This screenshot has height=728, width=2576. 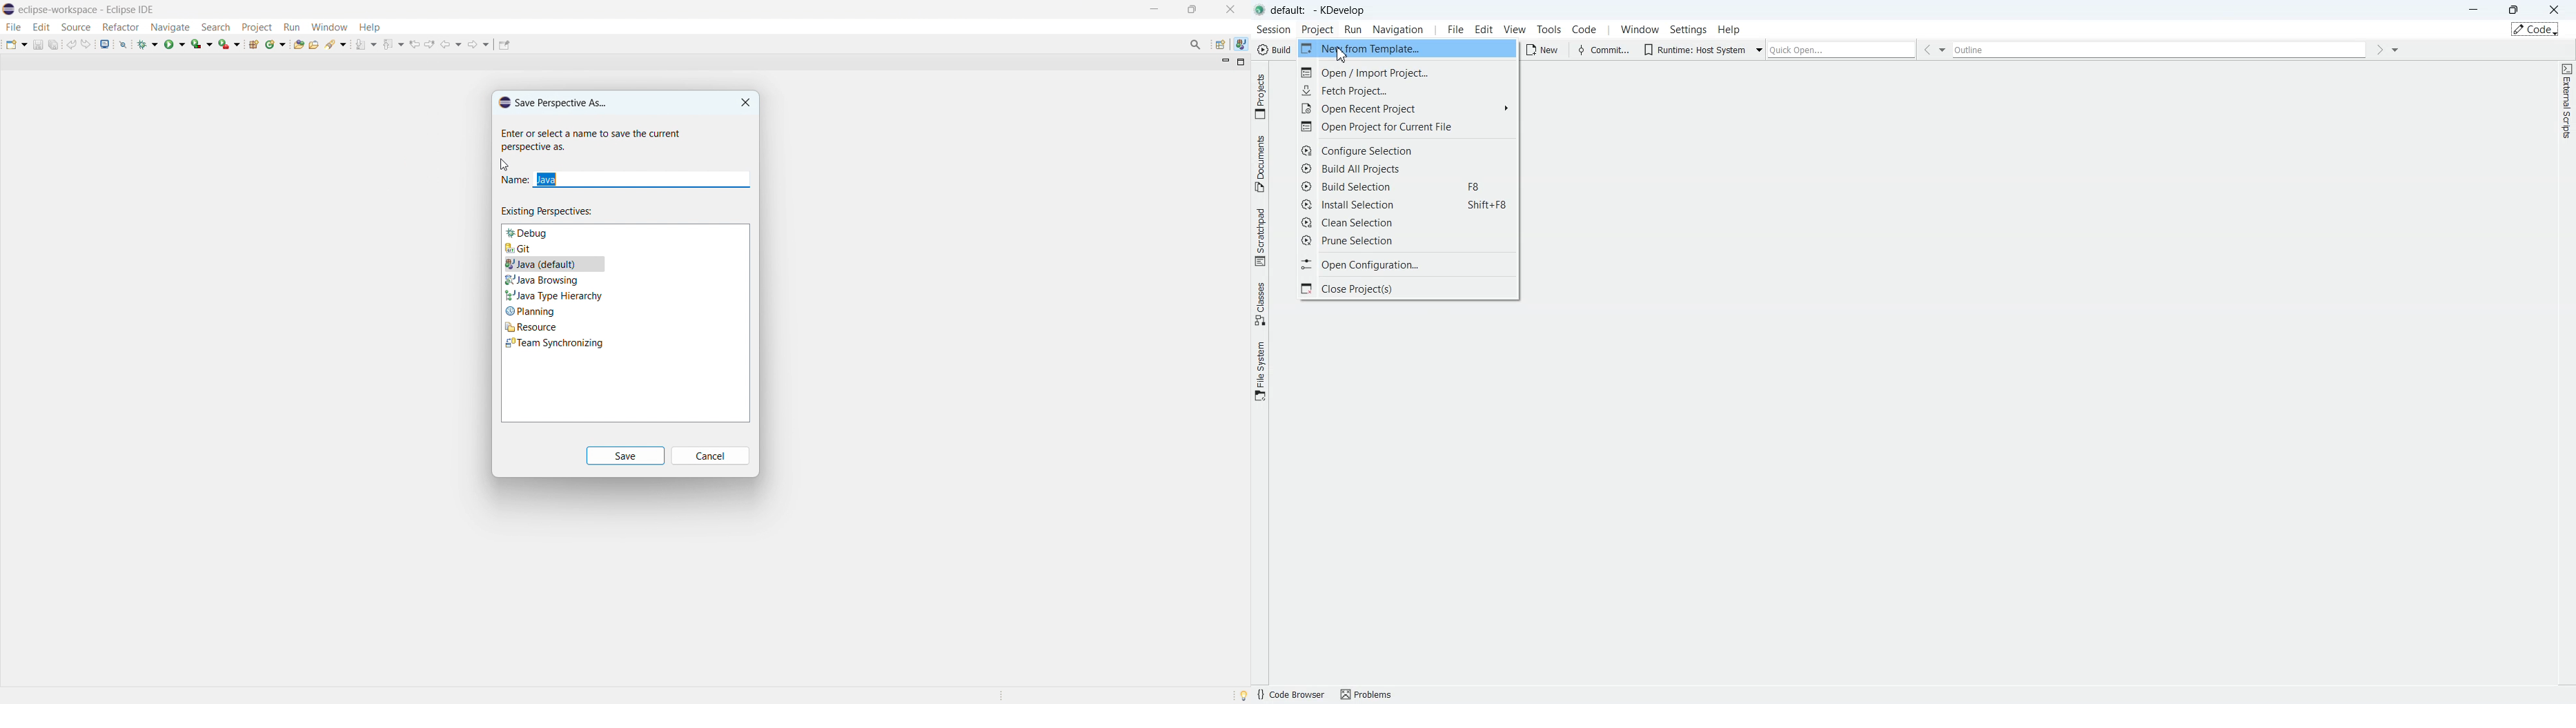 I want to click on back, so click(x=451, y=44).